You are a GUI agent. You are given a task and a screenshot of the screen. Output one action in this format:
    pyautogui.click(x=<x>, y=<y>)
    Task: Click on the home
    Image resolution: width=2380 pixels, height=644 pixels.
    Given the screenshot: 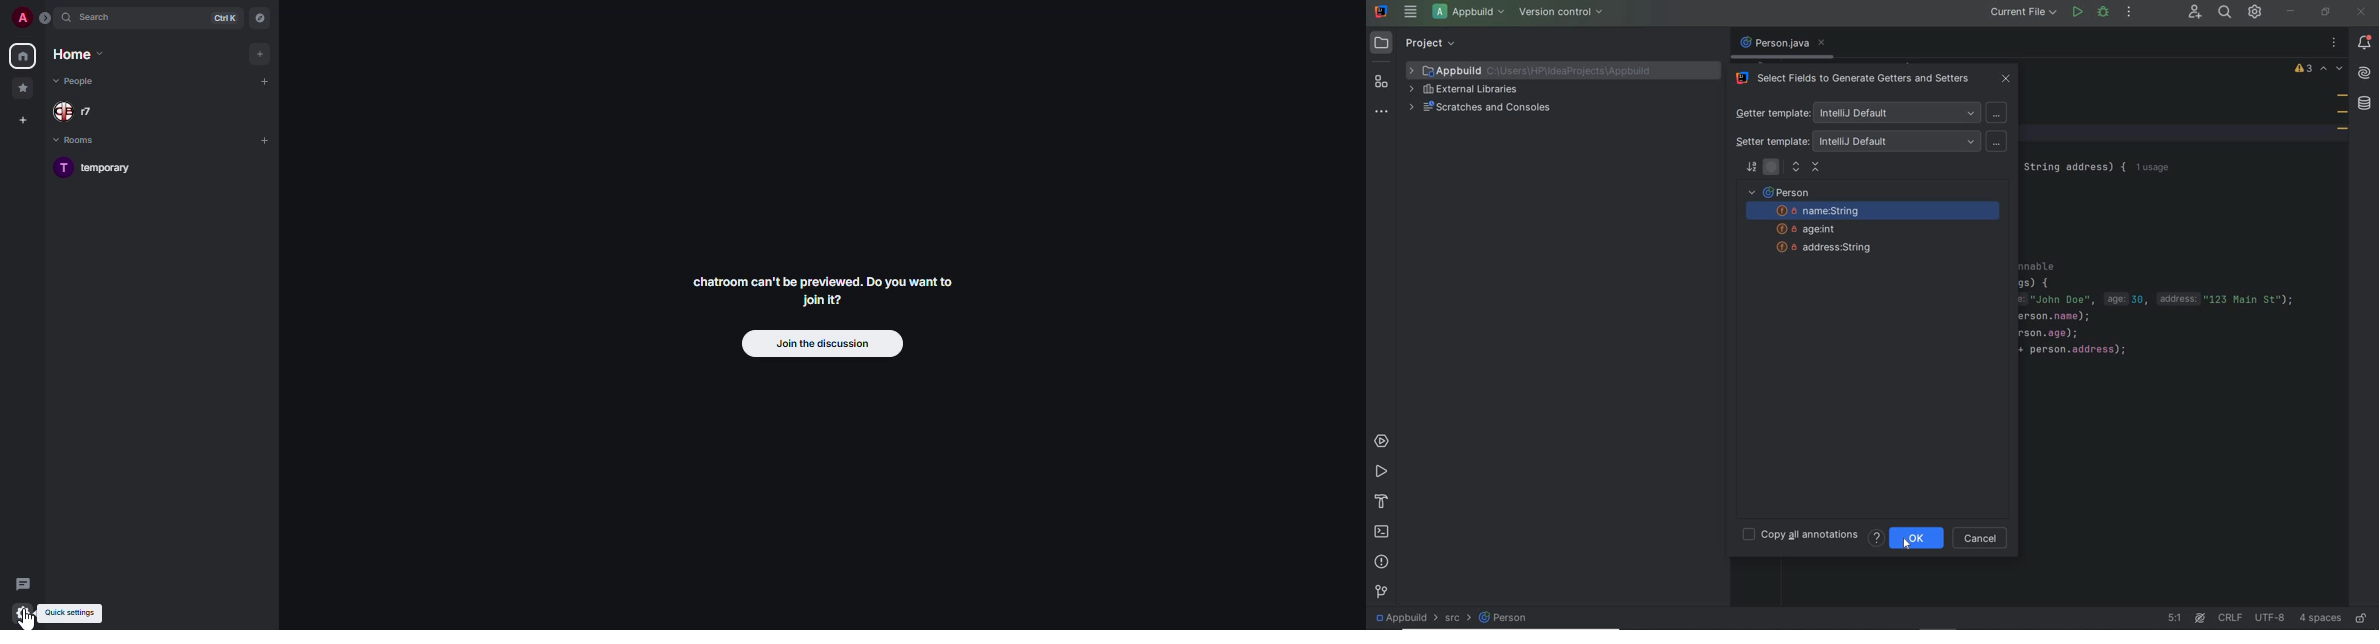 What is the action you would take?
    pyautogui.click(x=22, y=56)
    